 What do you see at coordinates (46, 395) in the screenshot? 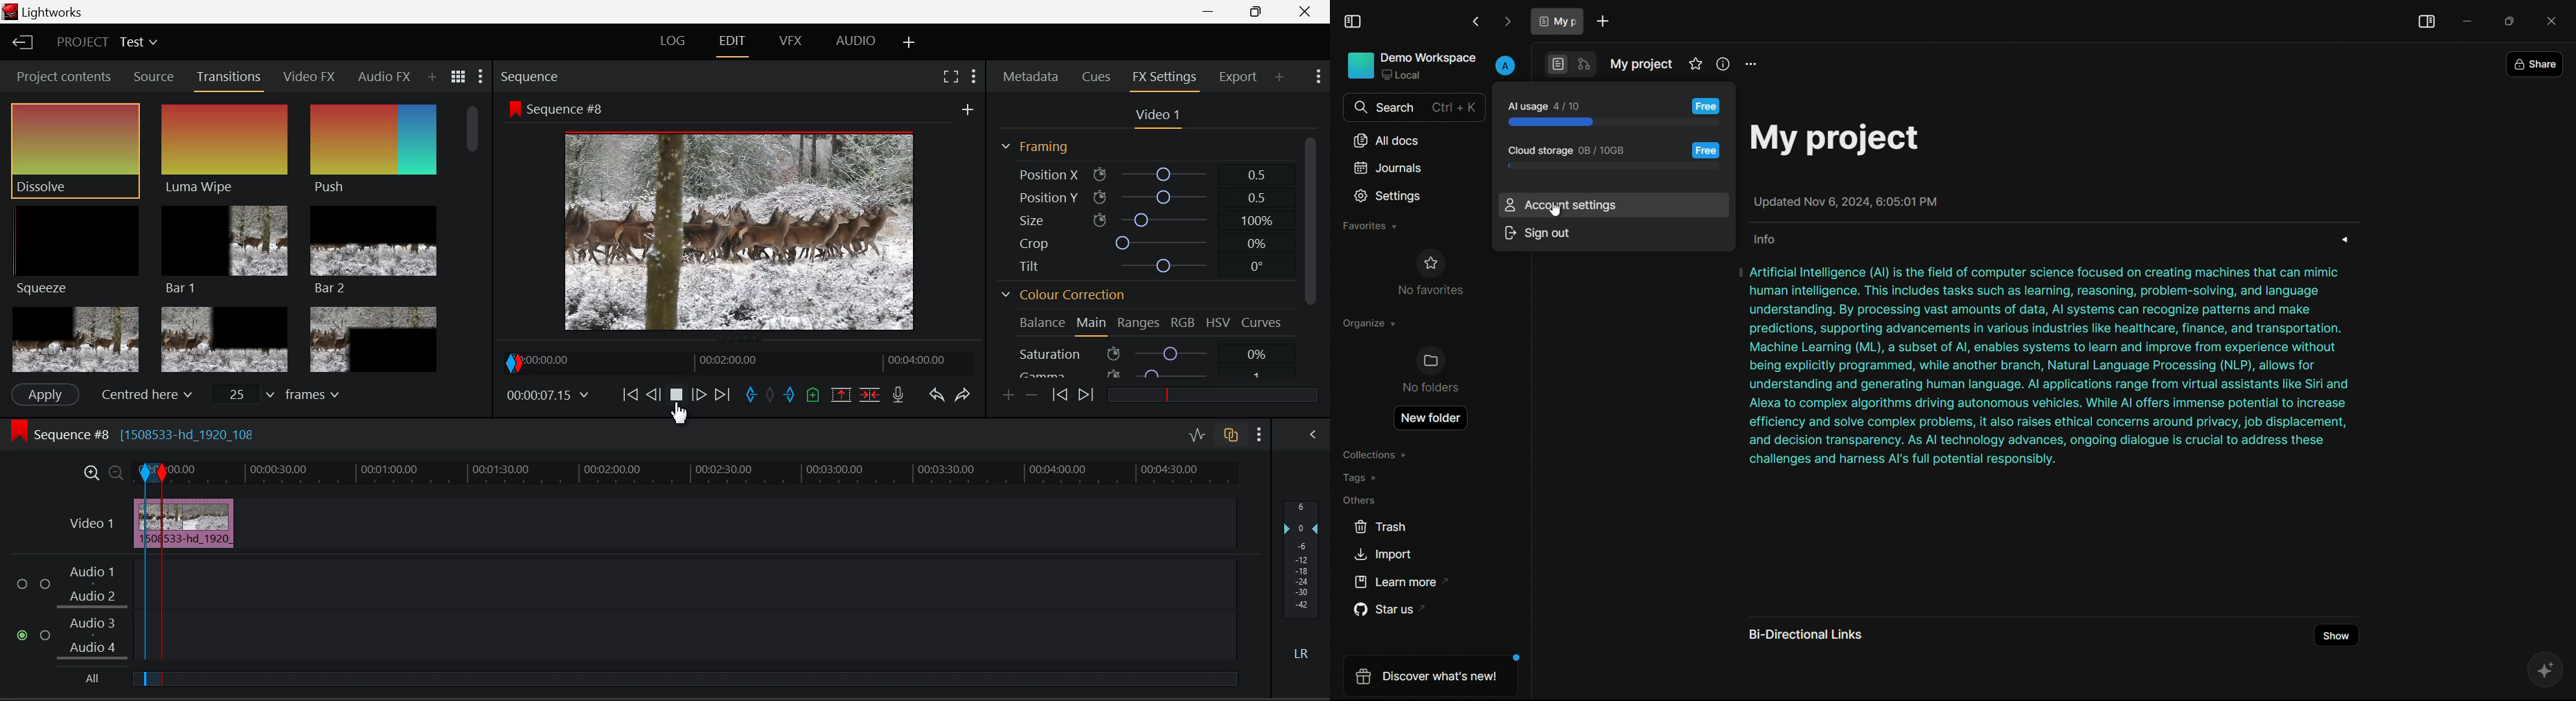
I see `Apply` at bounding box center [46, 395].